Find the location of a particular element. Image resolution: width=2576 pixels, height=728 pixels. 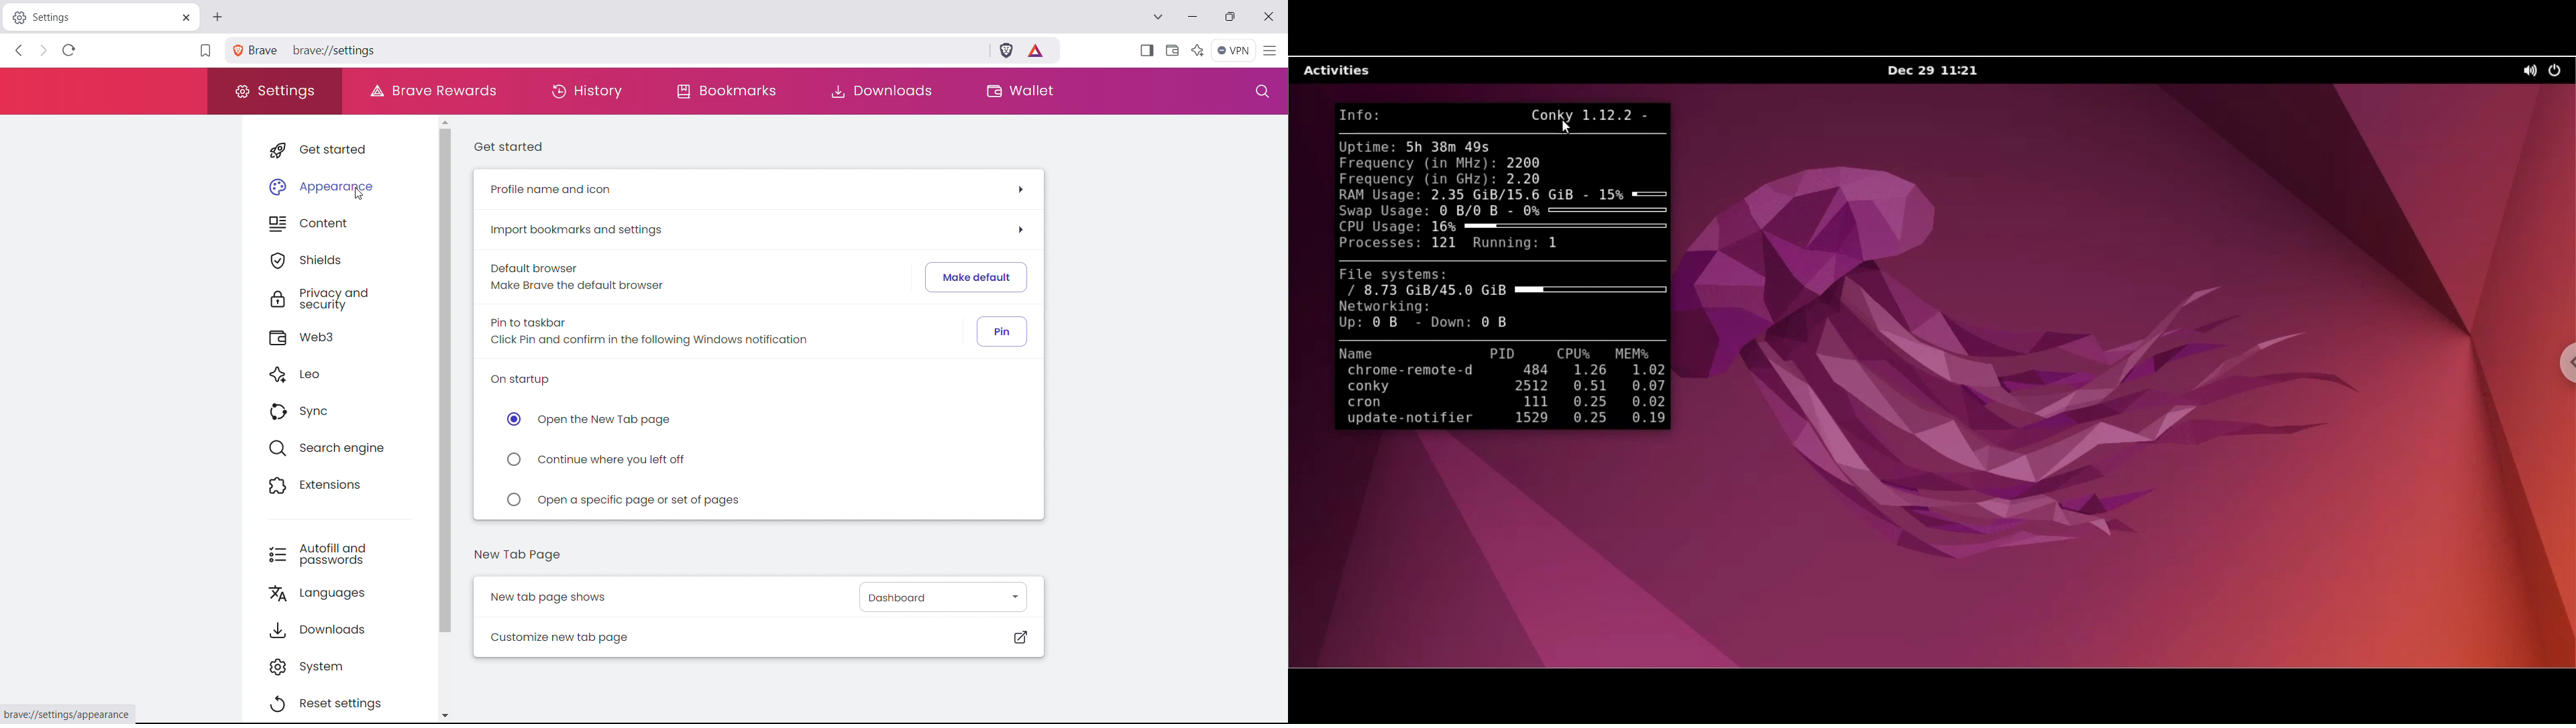

customize new tab page is located at coordinates (754, 638).